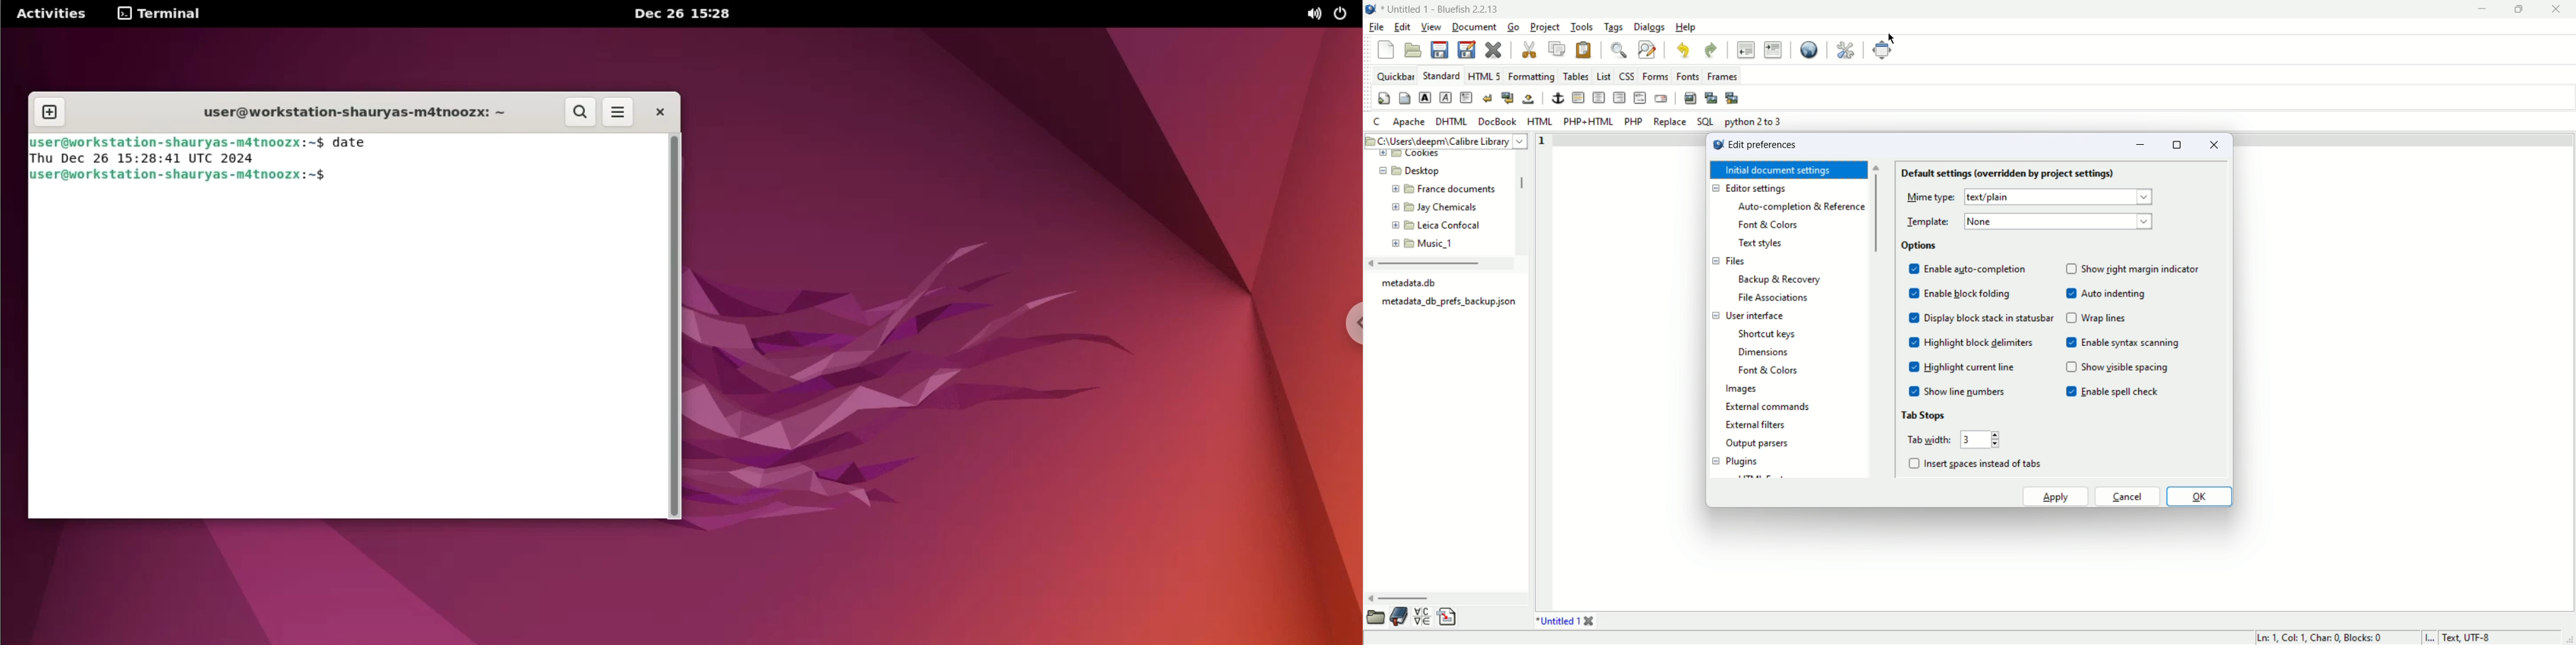 The height and width of the screenshot is (672, 2576). What do you see at coordinates (1600, 99) in the screenshot?
I see `center` at bounding box center [1600, 99].